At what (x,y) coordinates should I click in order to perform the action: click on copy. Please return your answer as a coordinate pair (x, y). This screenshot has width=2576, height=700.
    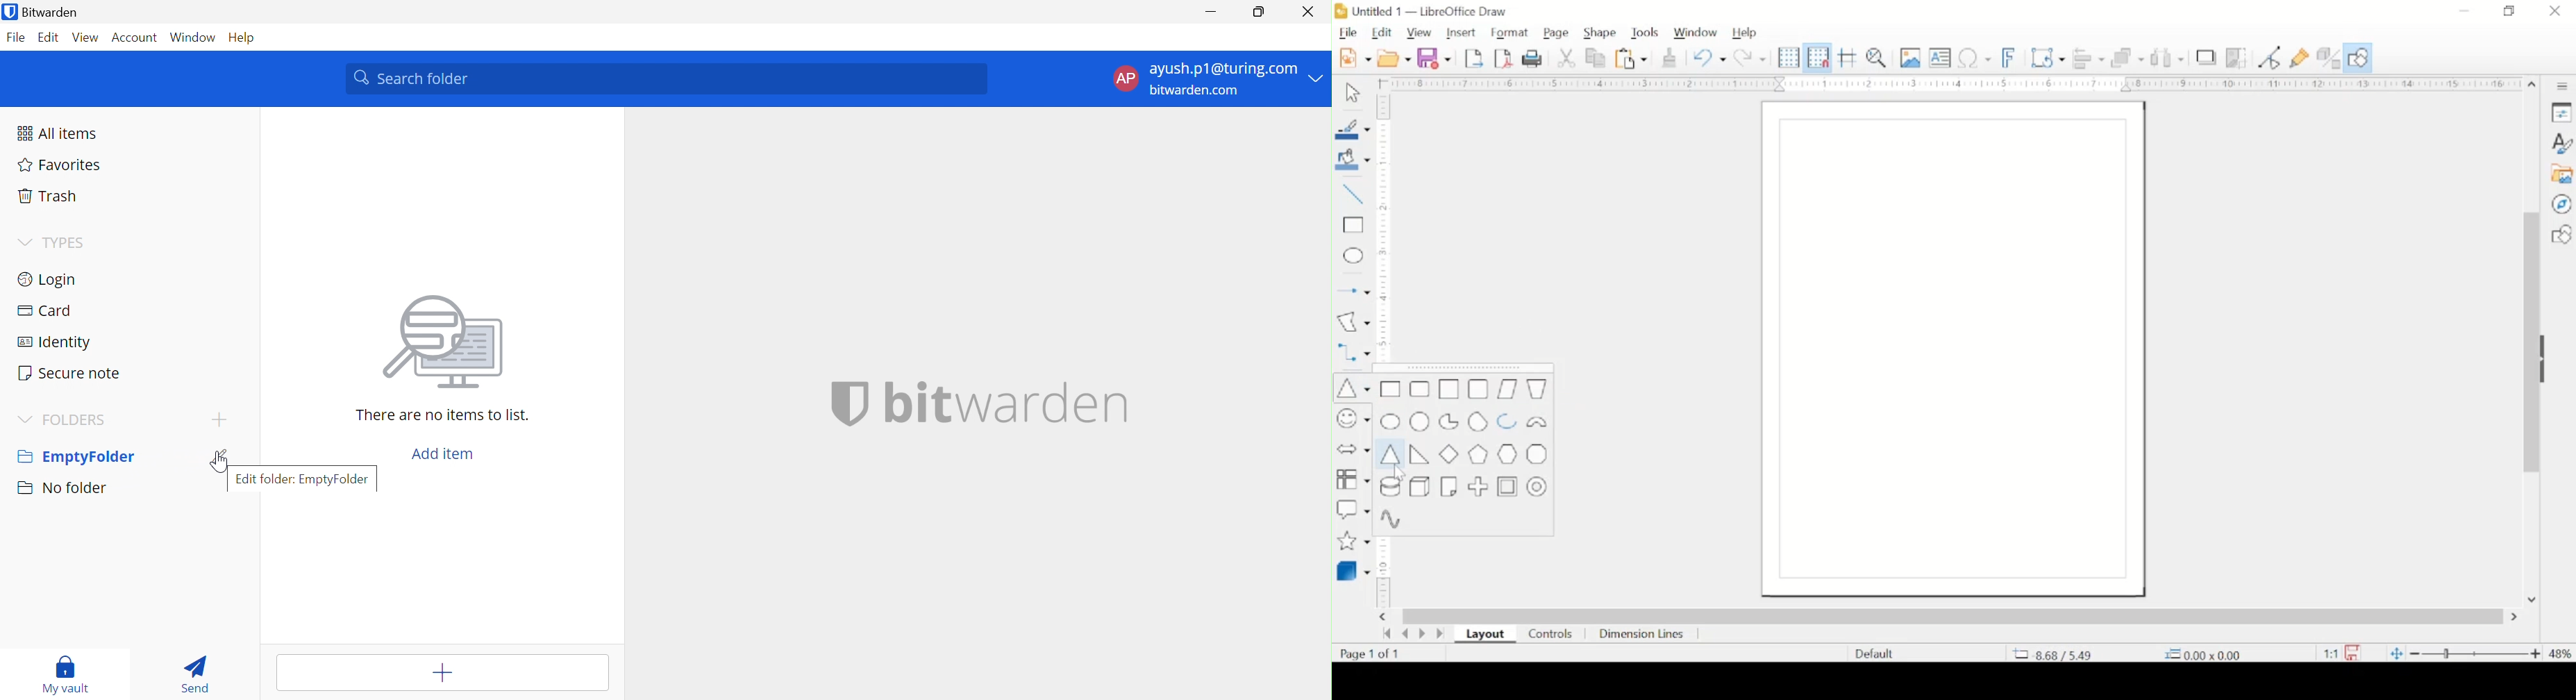
    Looking at the image, I should click on (1597, 59).